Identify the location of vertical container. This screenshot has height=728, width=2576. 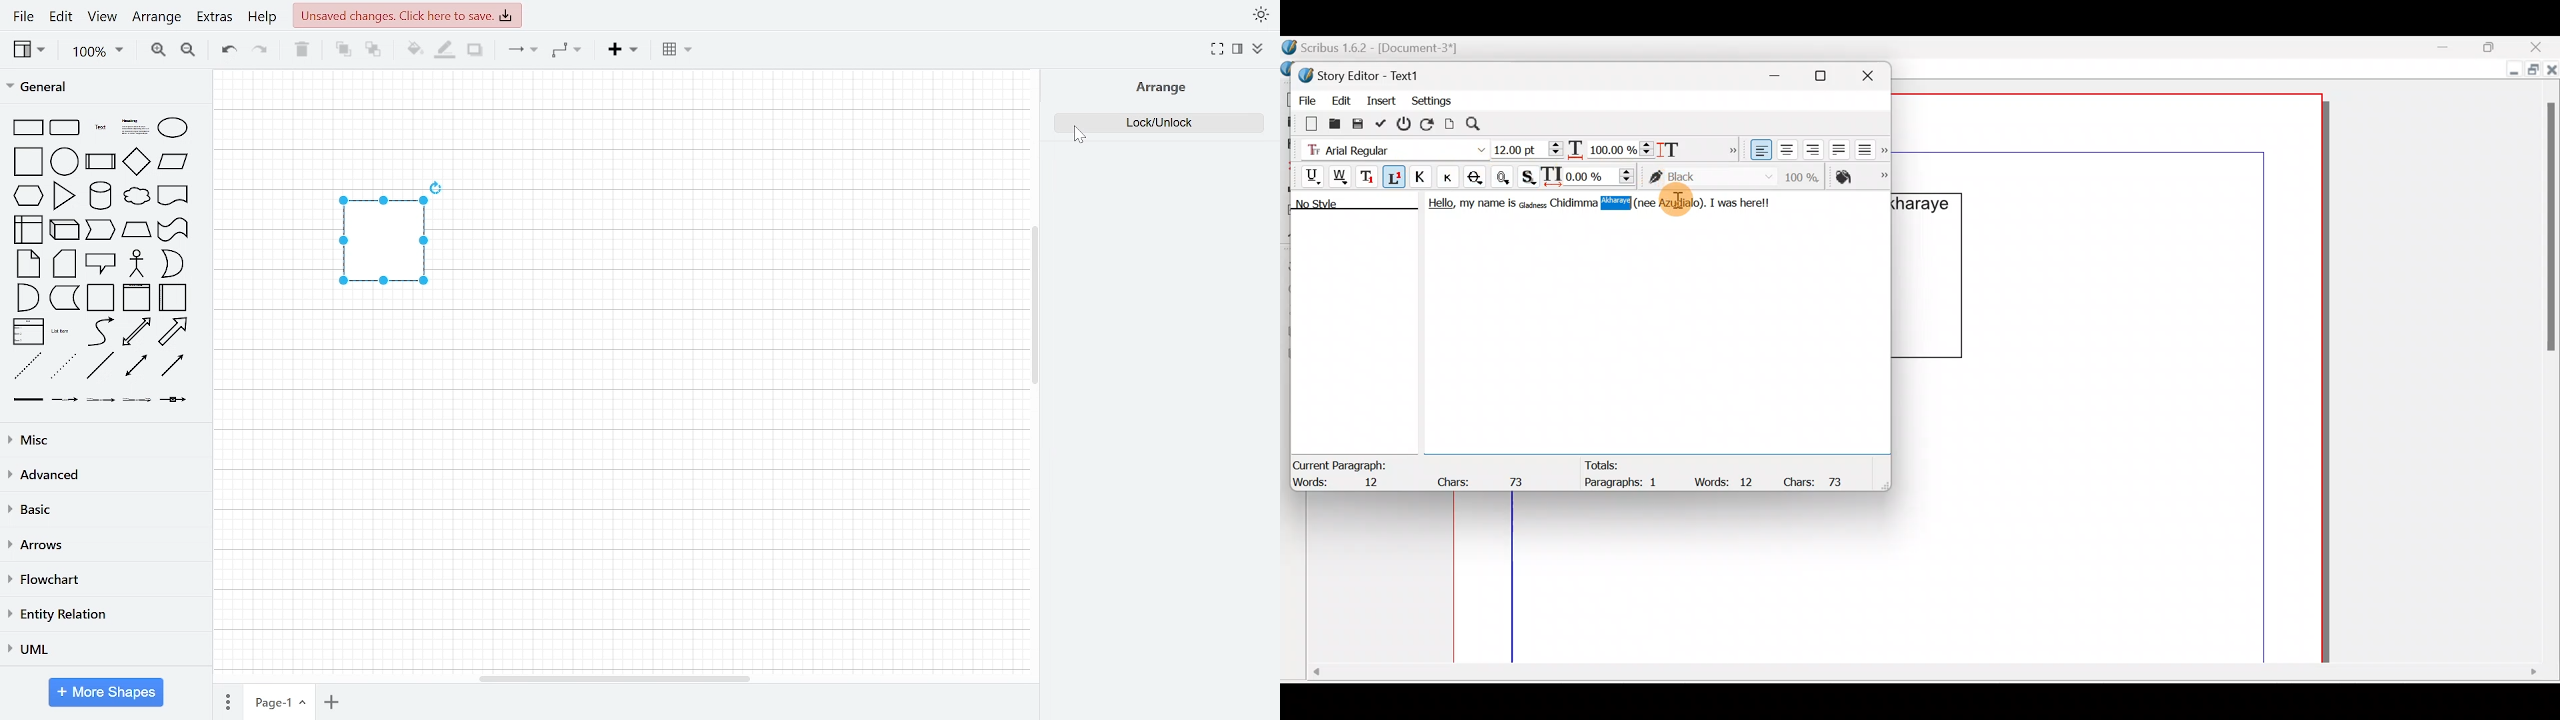
(136, 297).